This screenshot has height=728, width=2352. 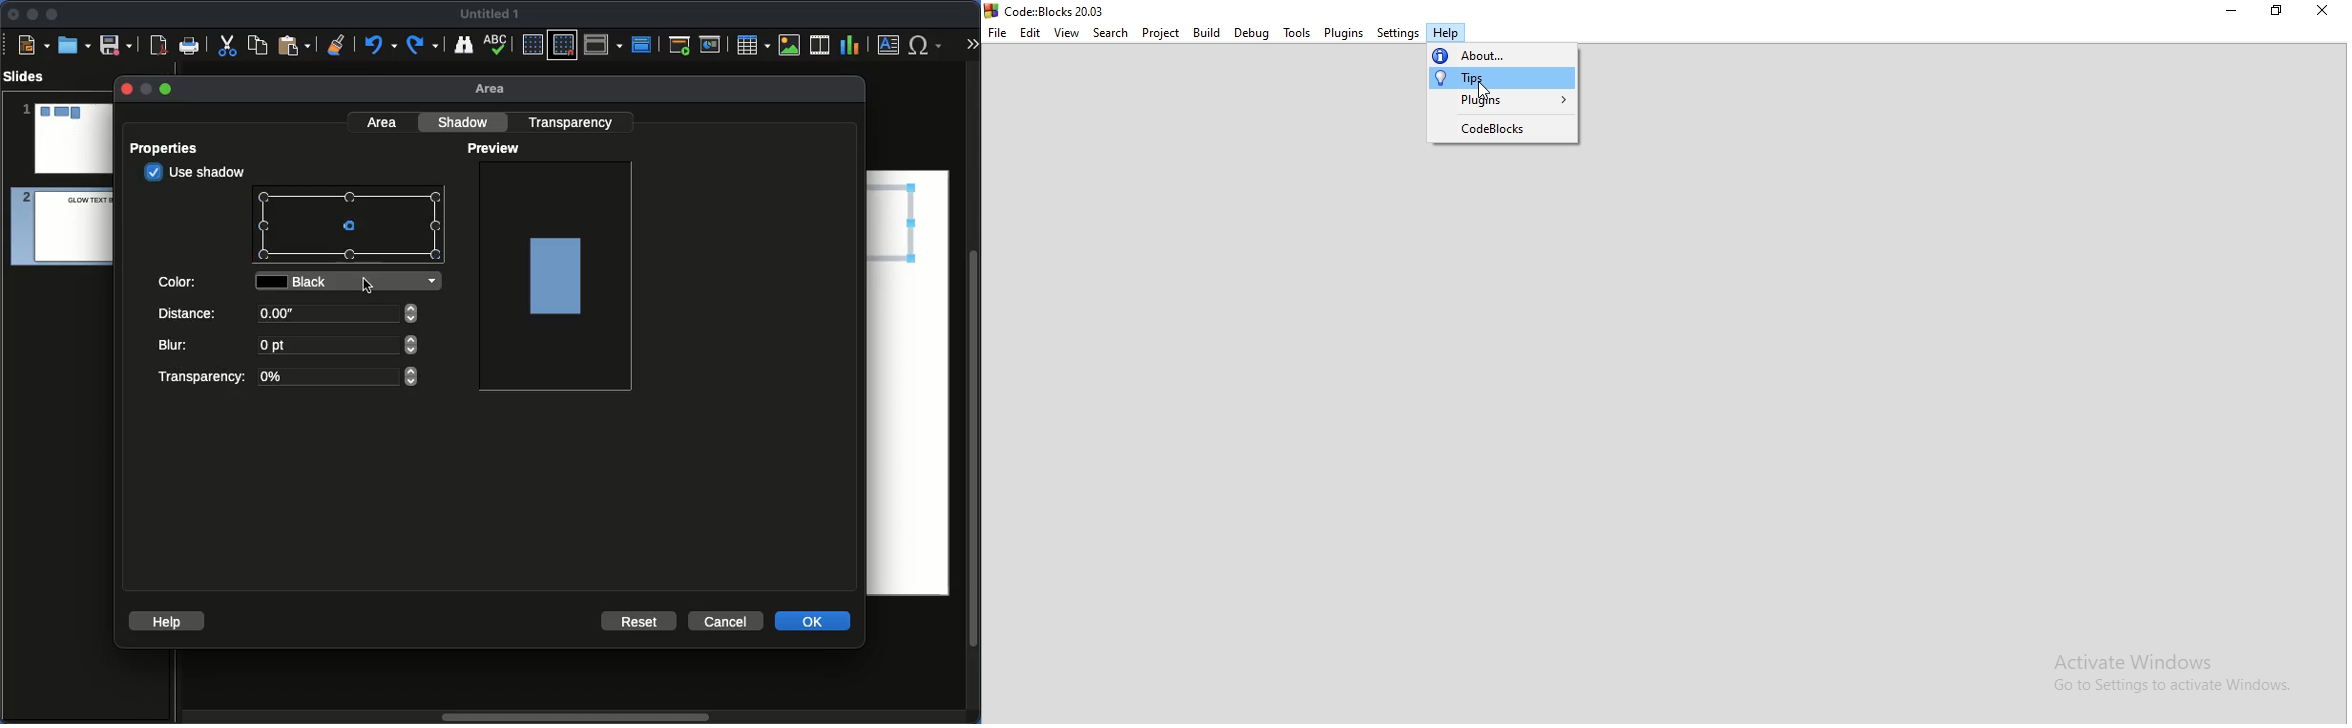 What do you see at coordinates (2170, 675) in the screenshot?
I see `Activate Windows` at bounding box center [2170, 675].